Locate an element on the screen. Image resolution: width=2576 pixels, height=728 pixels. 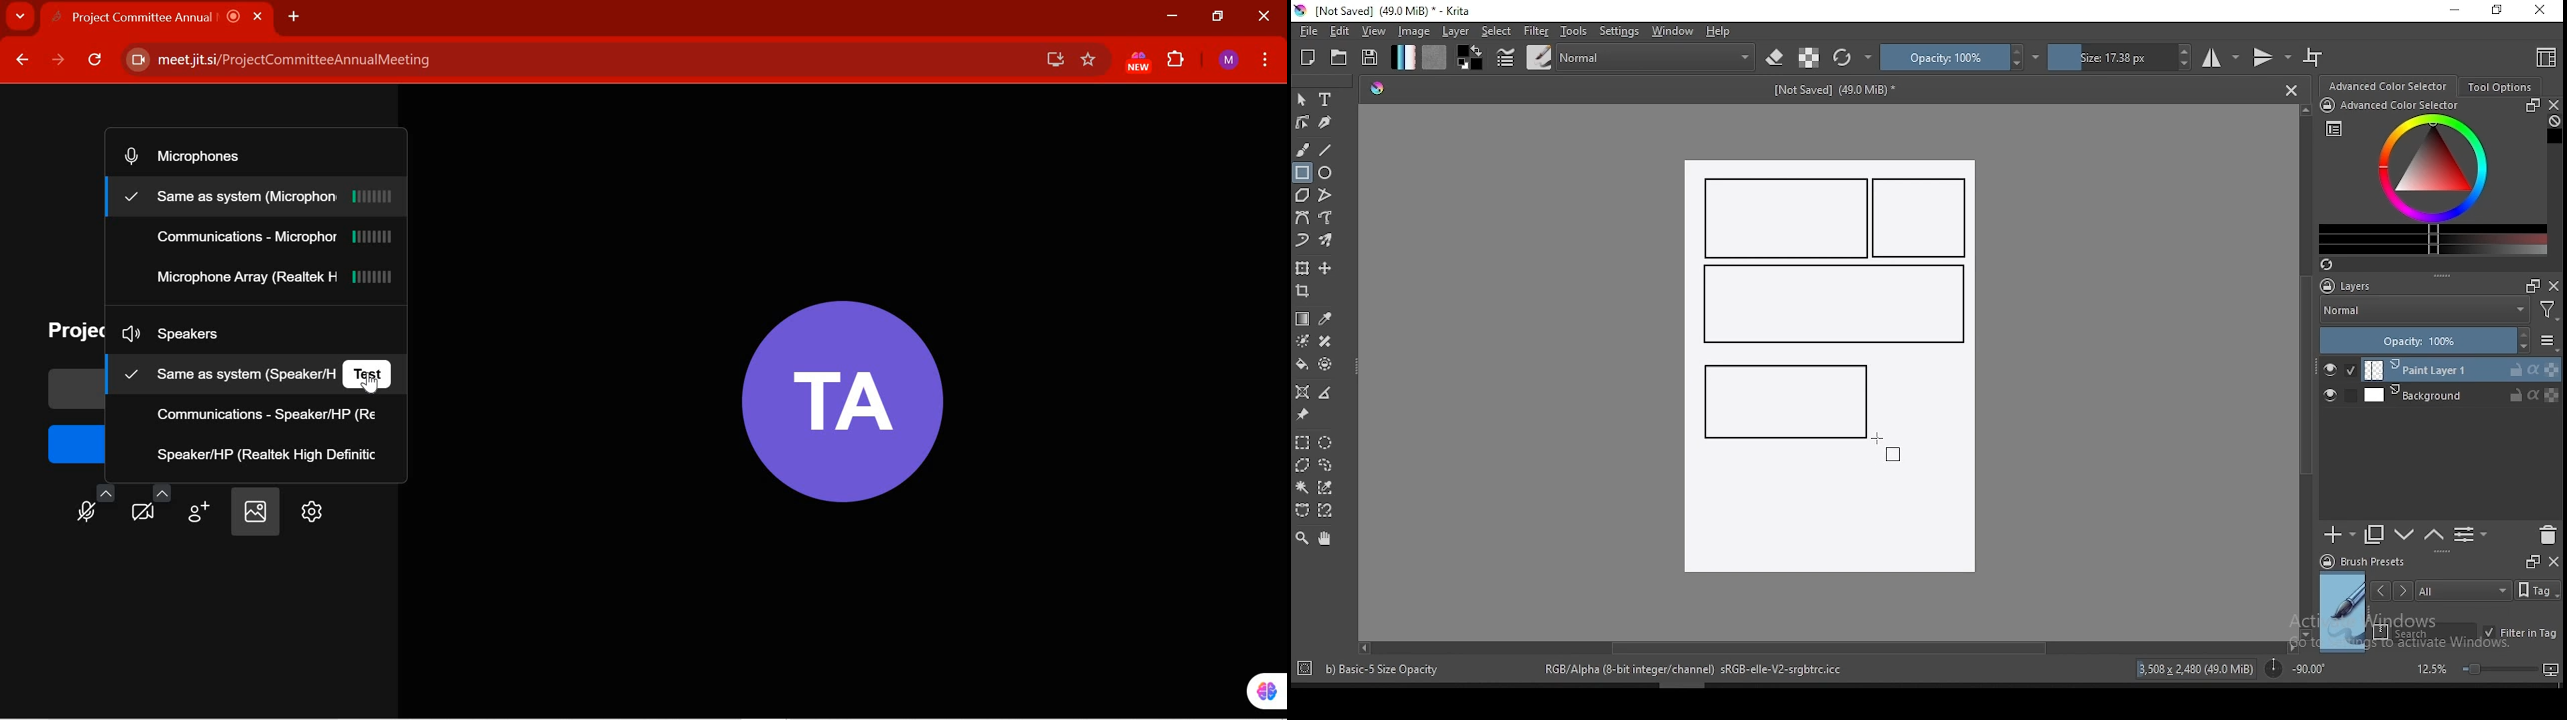
mouse pointer is located at coordinates (1885, 442).